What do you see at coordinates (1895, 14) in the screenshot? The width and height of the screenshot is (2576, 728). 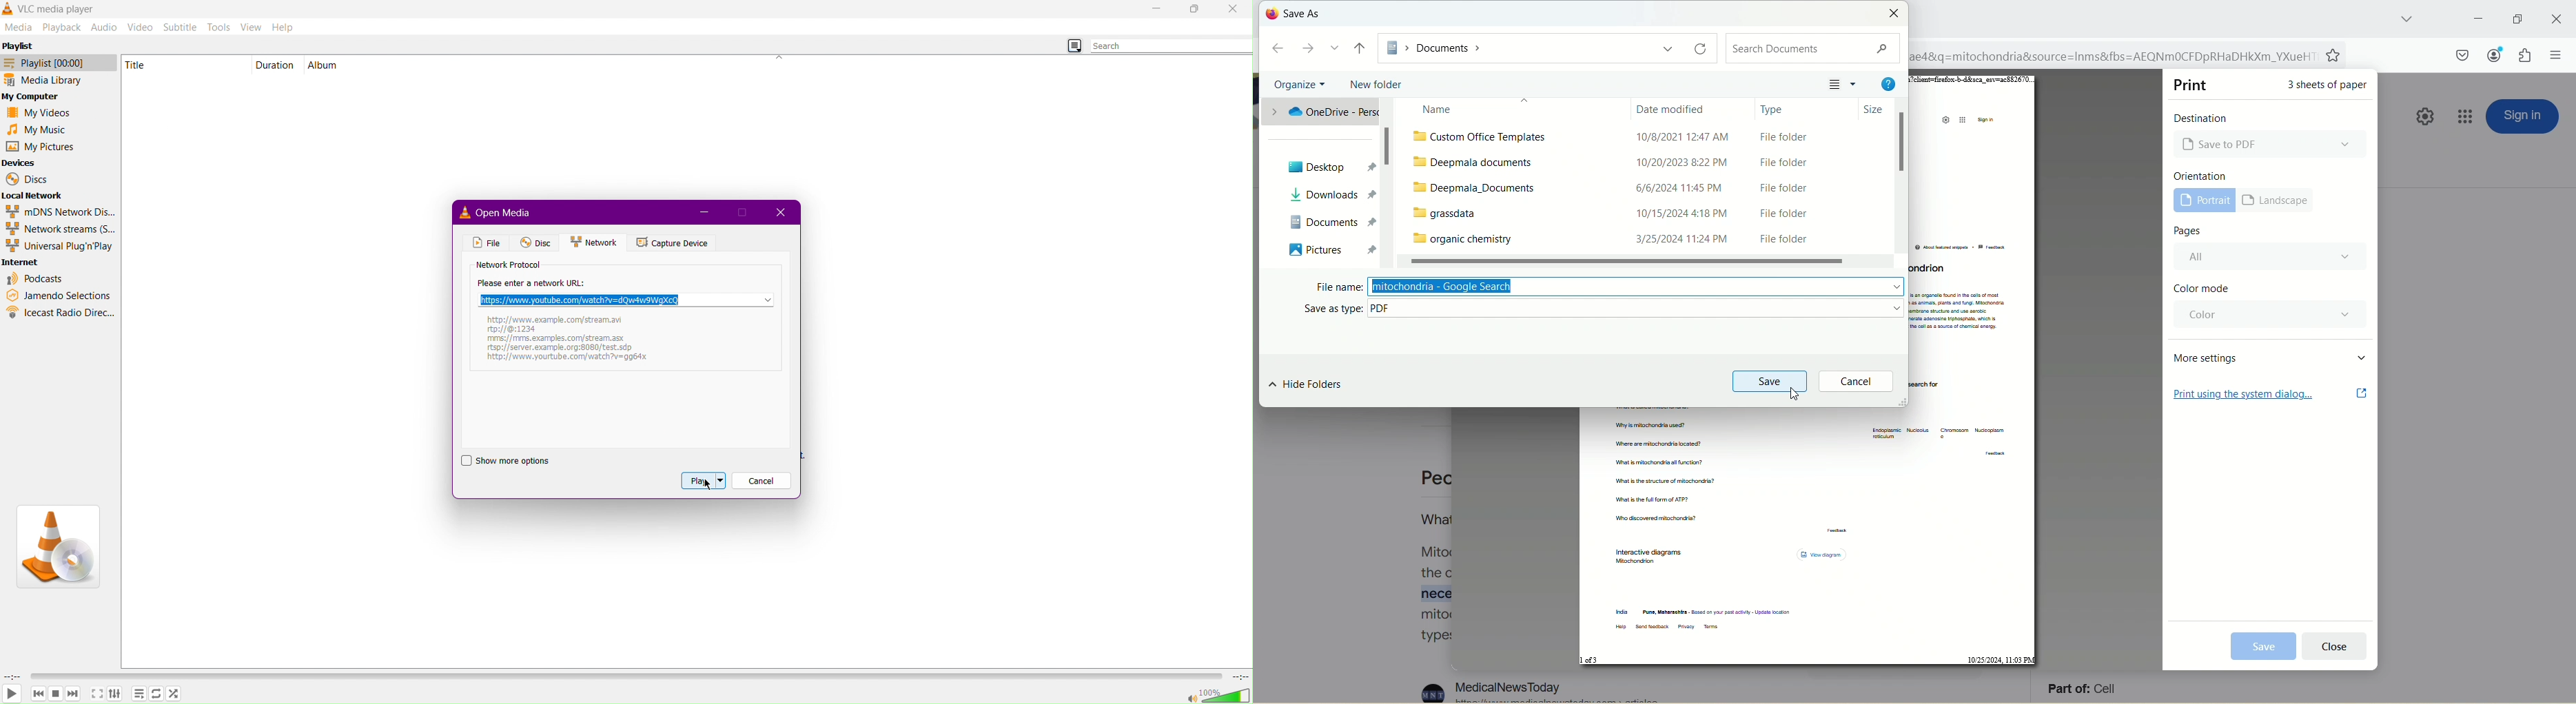 I see `close` at bounding box center [1895, 14].